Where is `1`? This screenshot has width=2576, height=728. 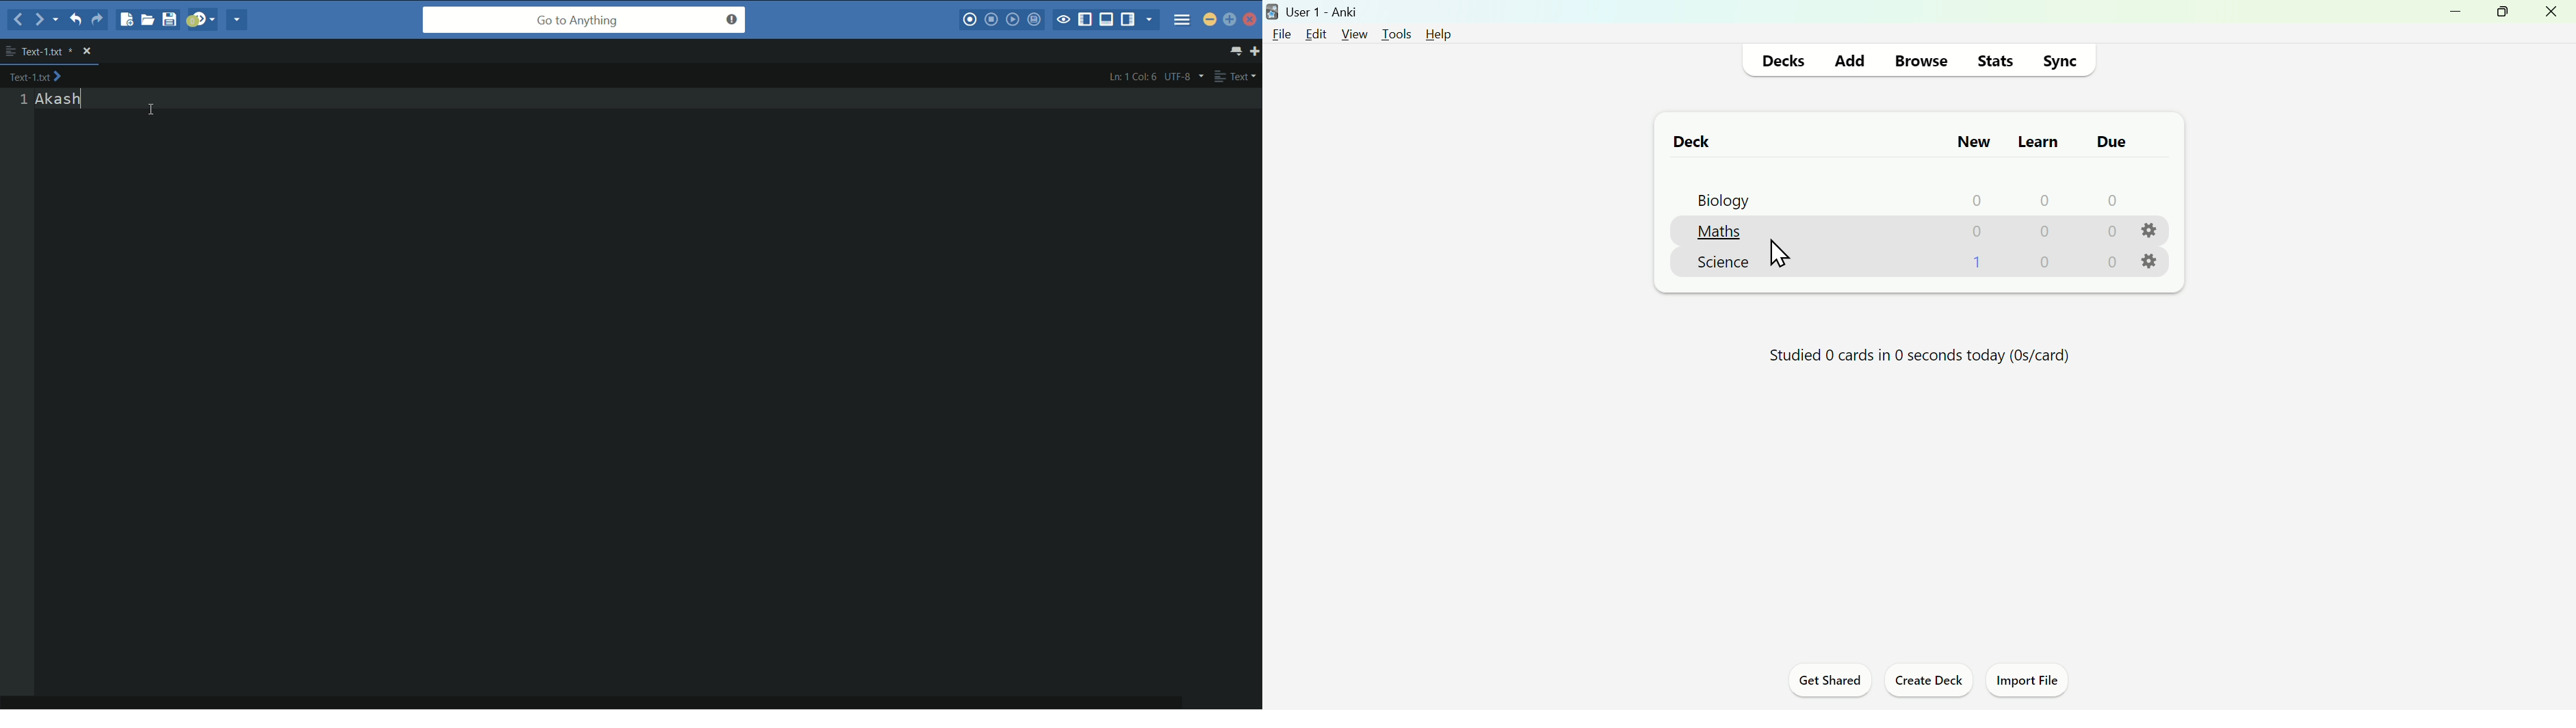
1 is located at coordinates (1979, 261).